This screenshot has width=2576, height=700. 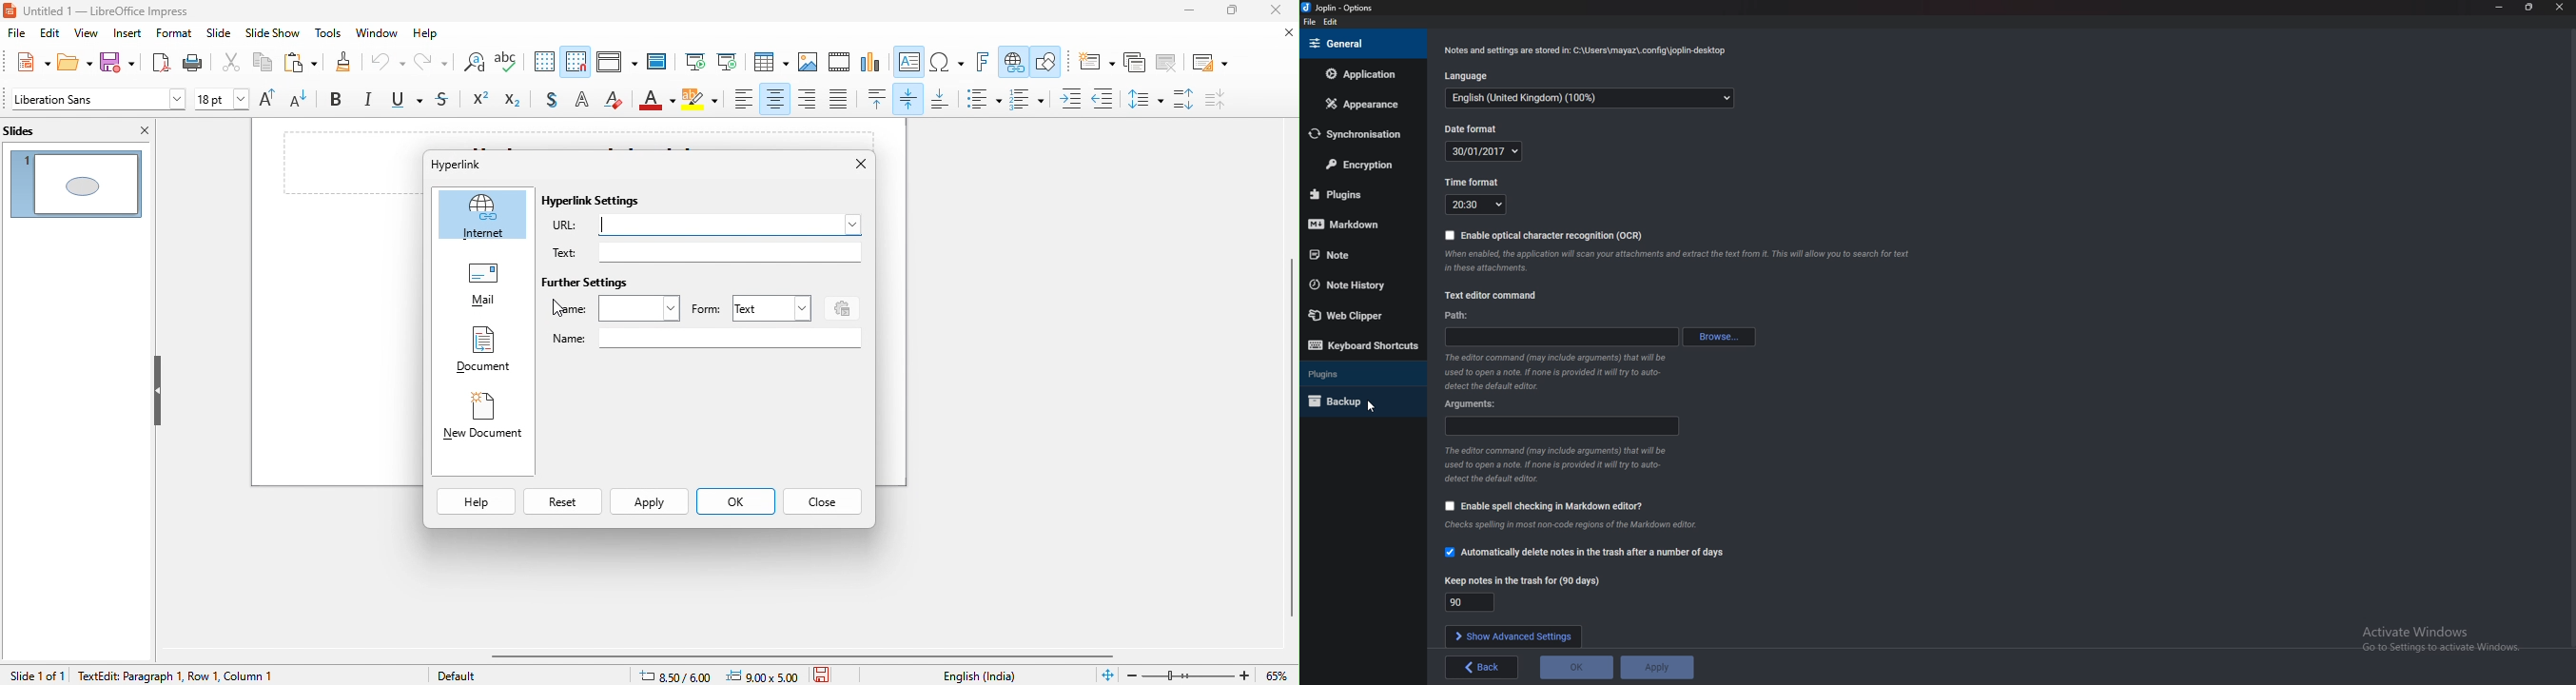 What do you see at coordinates (1361, 43) in the screenshot?
I see `General` at bounding box center [1361, 43].